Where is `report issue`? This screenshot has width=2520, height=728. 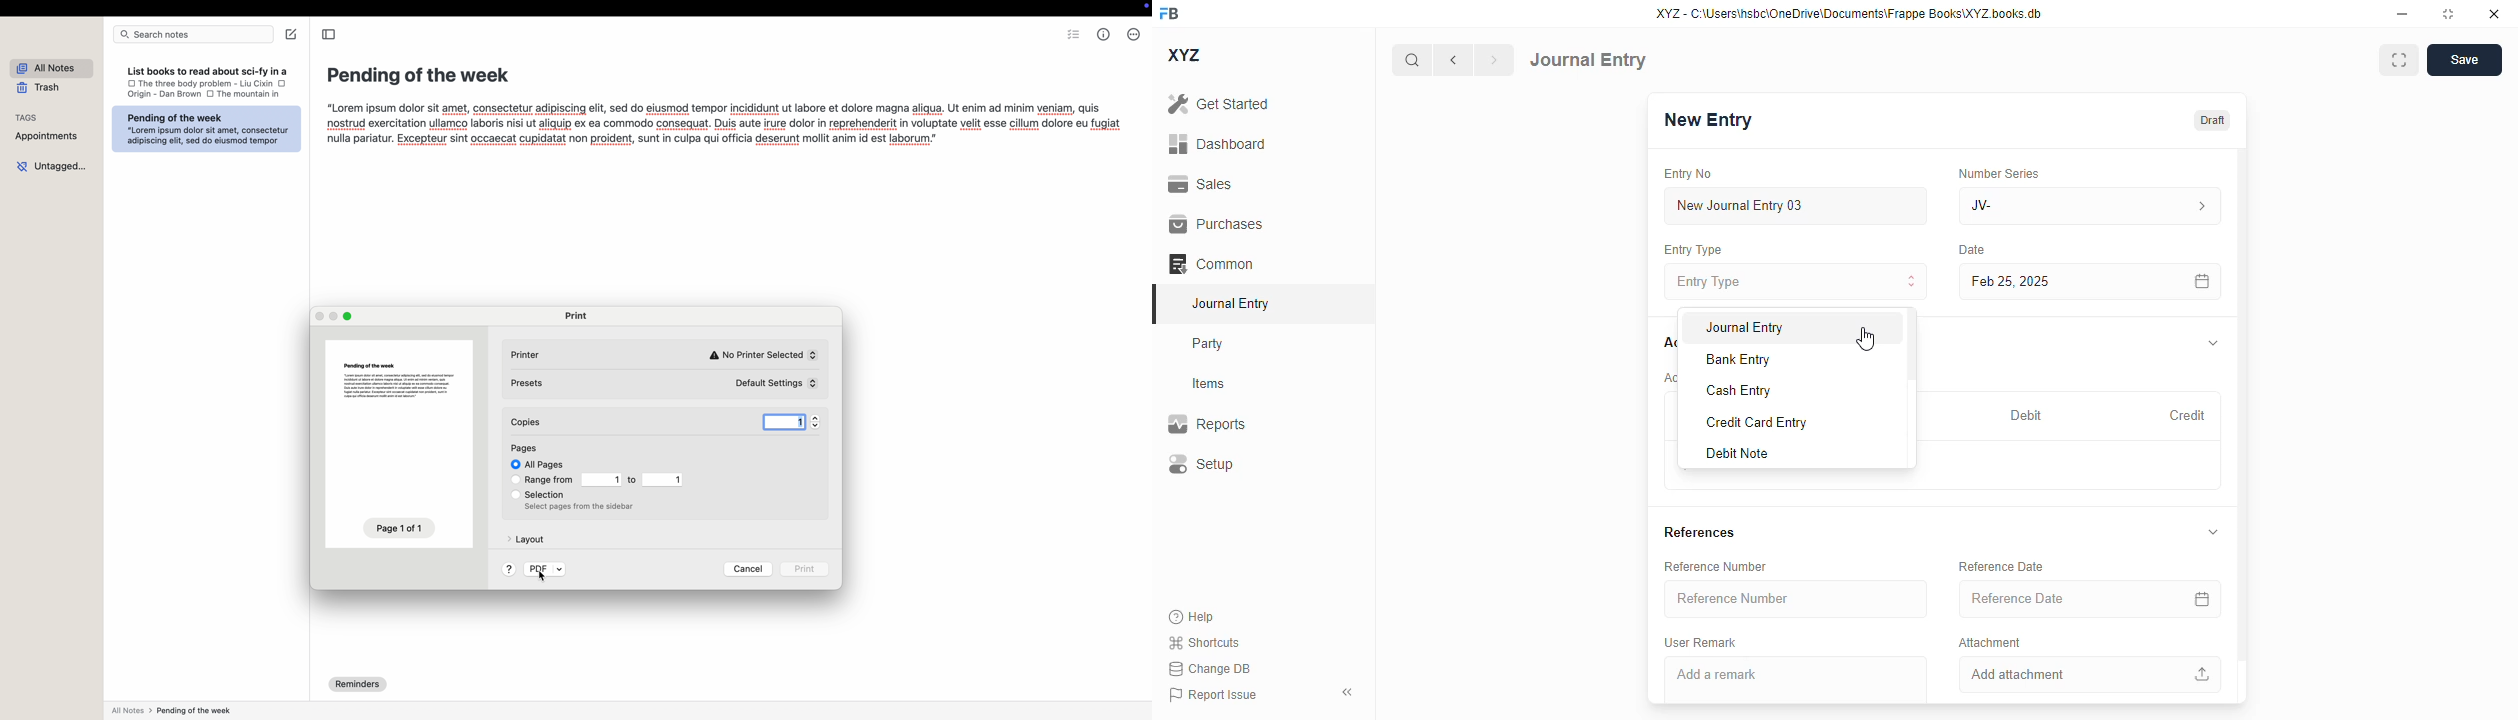
report issue is located at coordinates (1213, 695).